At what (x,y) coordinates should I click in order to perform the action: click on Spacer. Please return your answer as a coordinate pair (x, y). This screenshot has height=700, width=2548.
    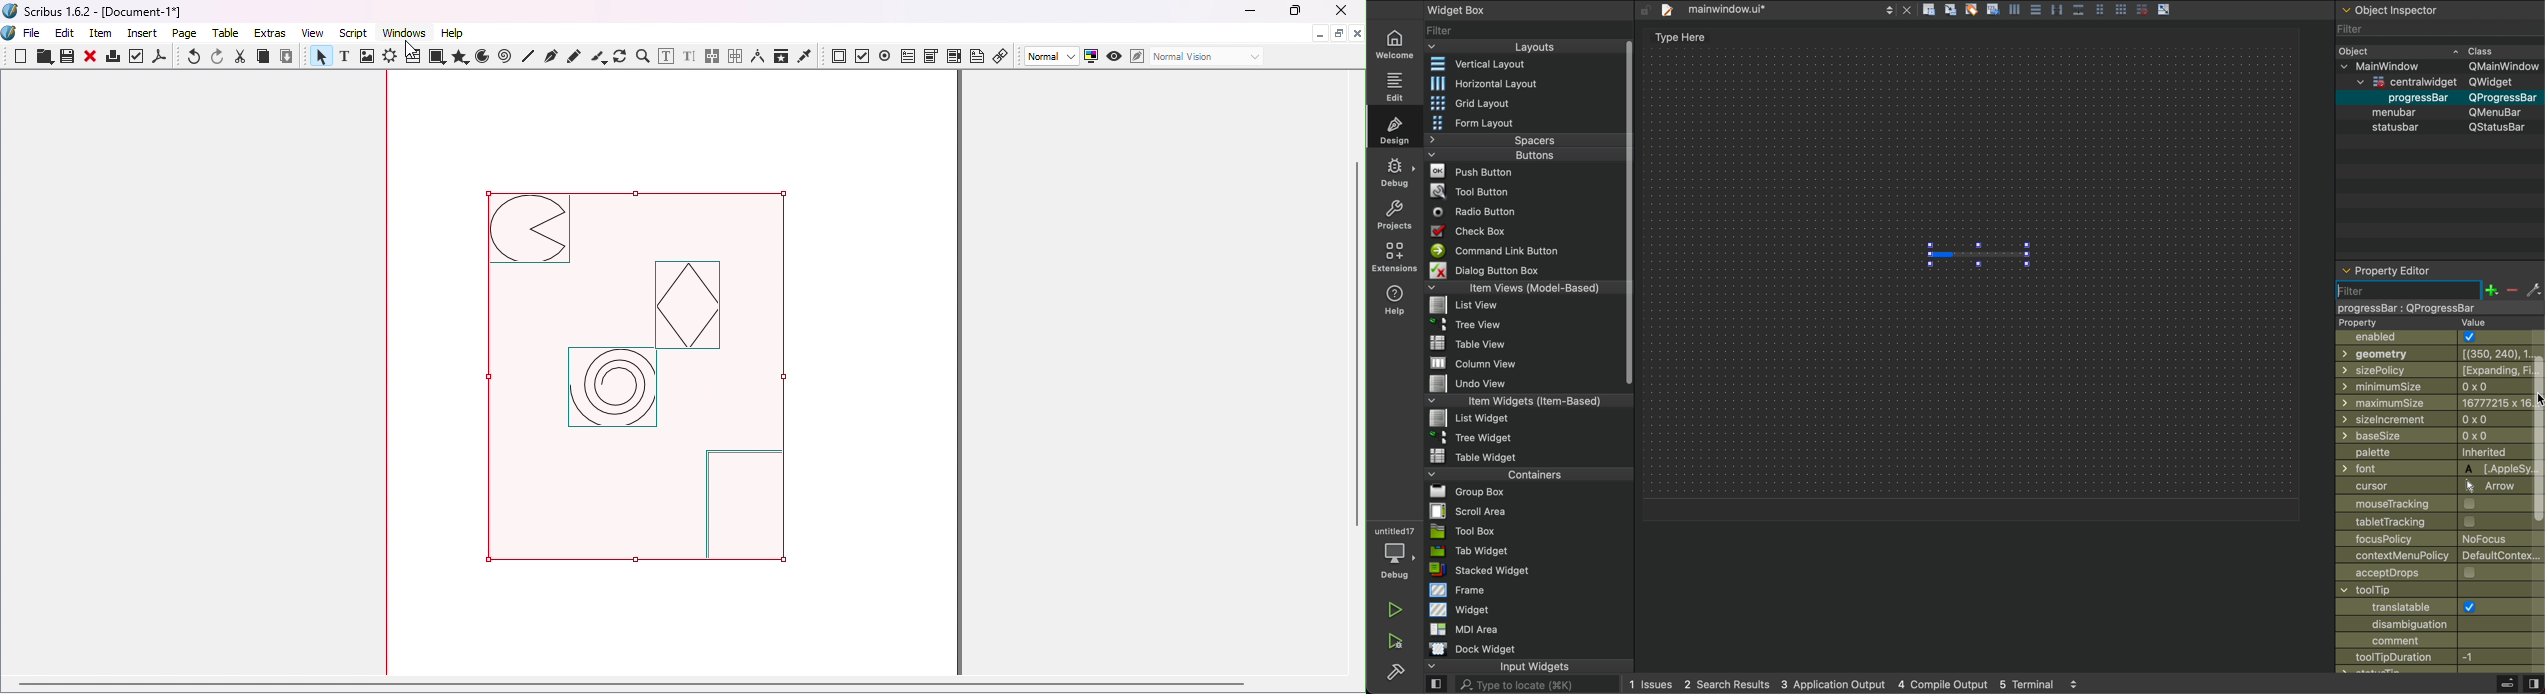
    Looking at the image, I should click on (1512, 140).